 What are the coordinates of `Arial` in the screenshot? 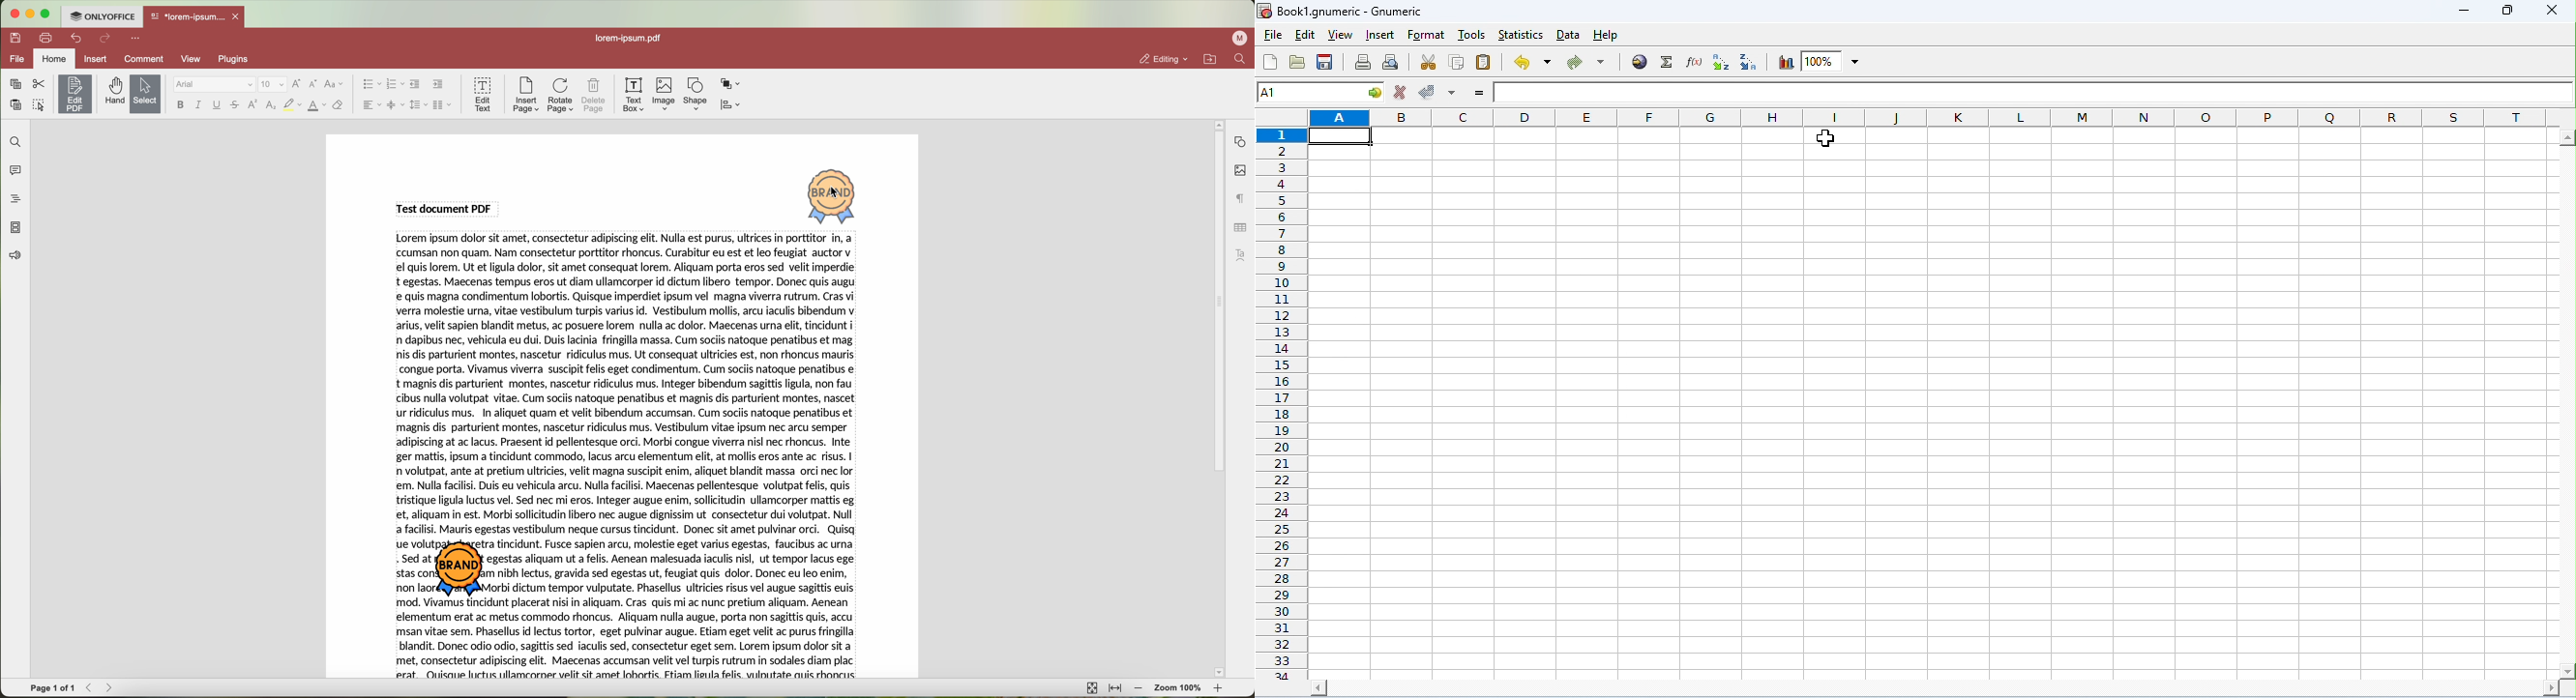 It's located at (213, 85).